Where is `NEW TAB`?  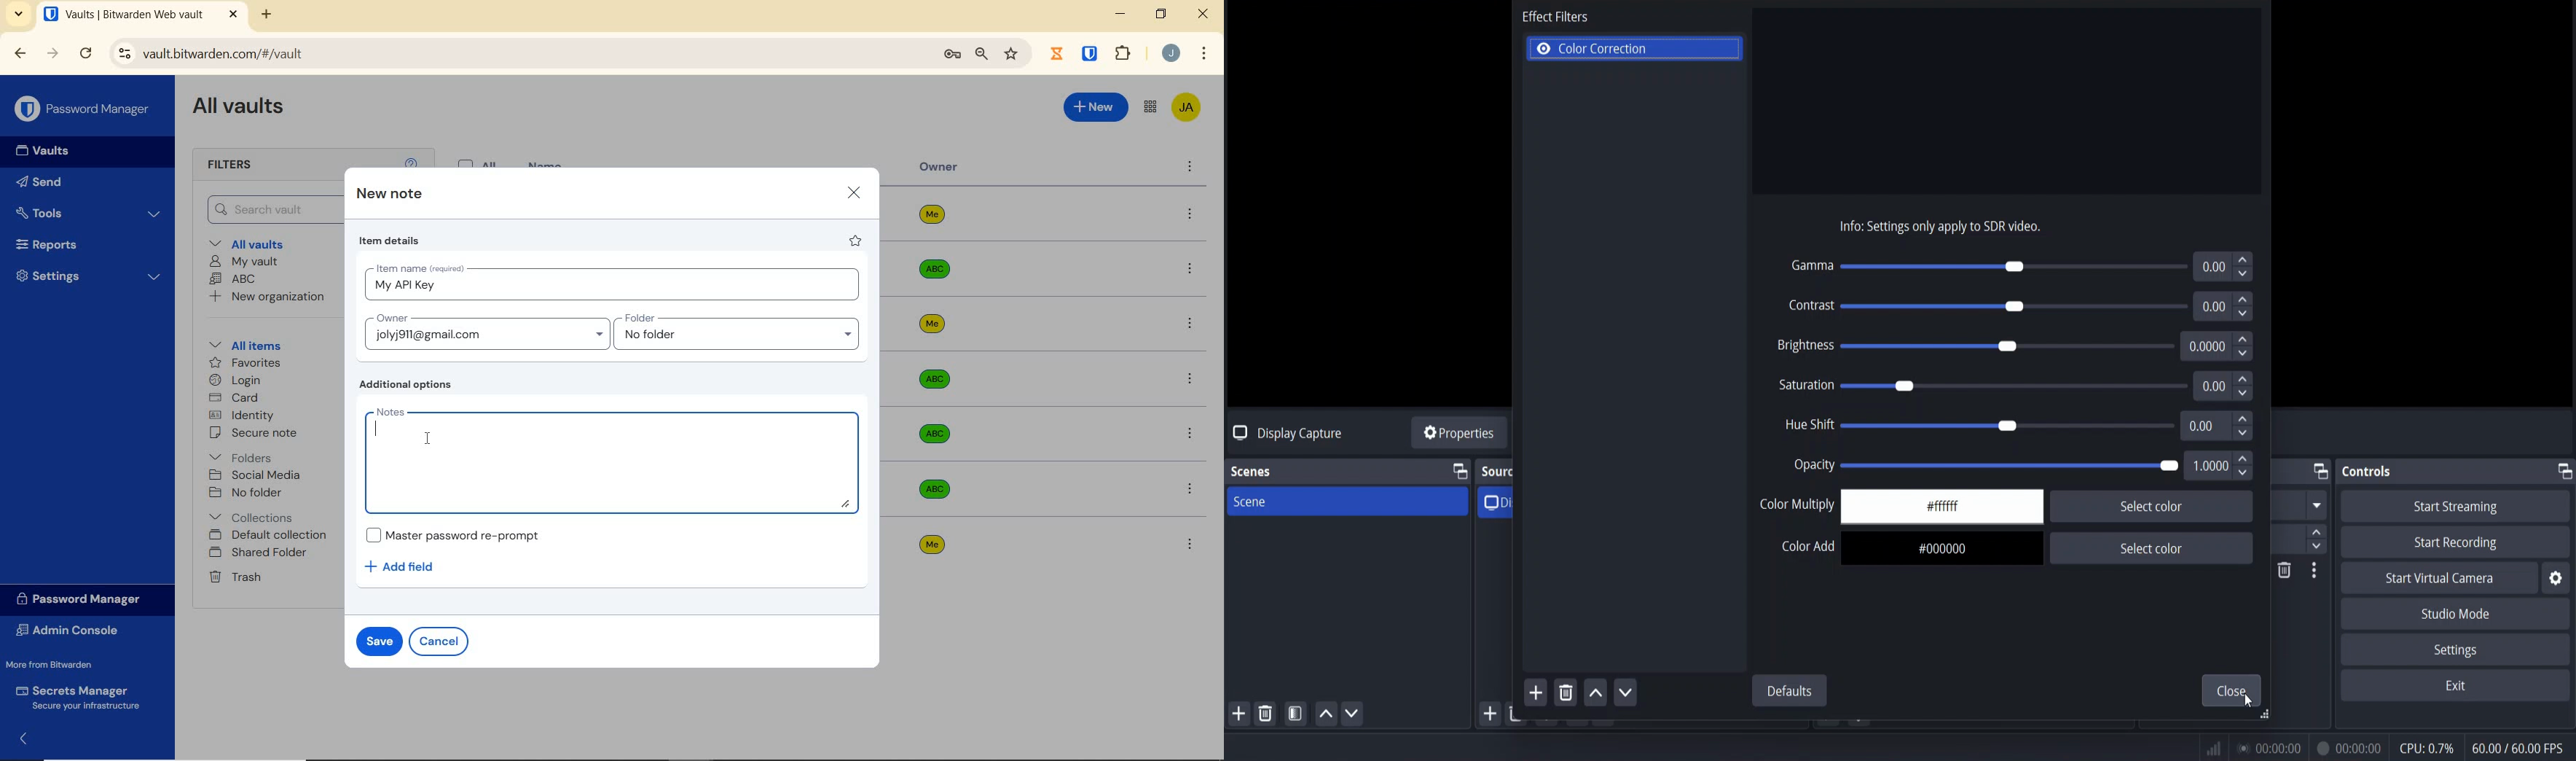
NEW TAB is located at coordinates (268, 15).